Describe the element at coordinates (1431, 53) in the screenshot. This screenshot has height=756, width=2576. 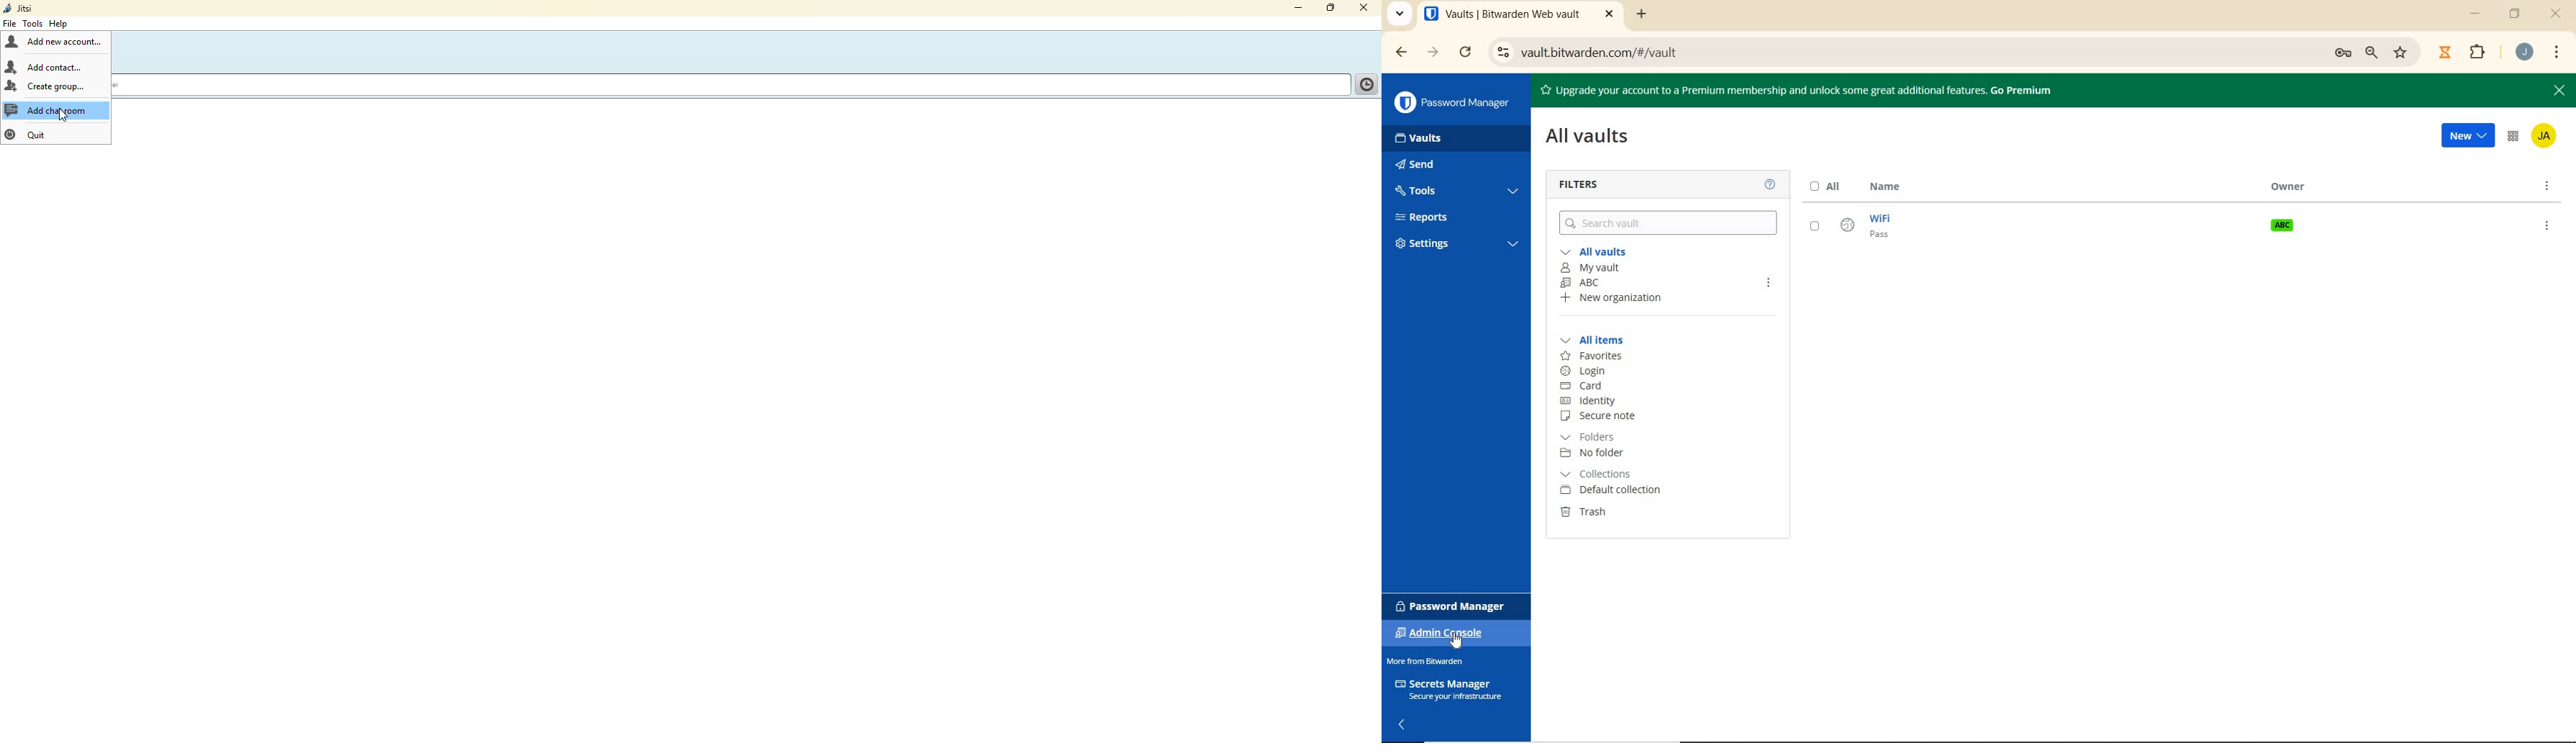
I see `FORWARD` at that location.